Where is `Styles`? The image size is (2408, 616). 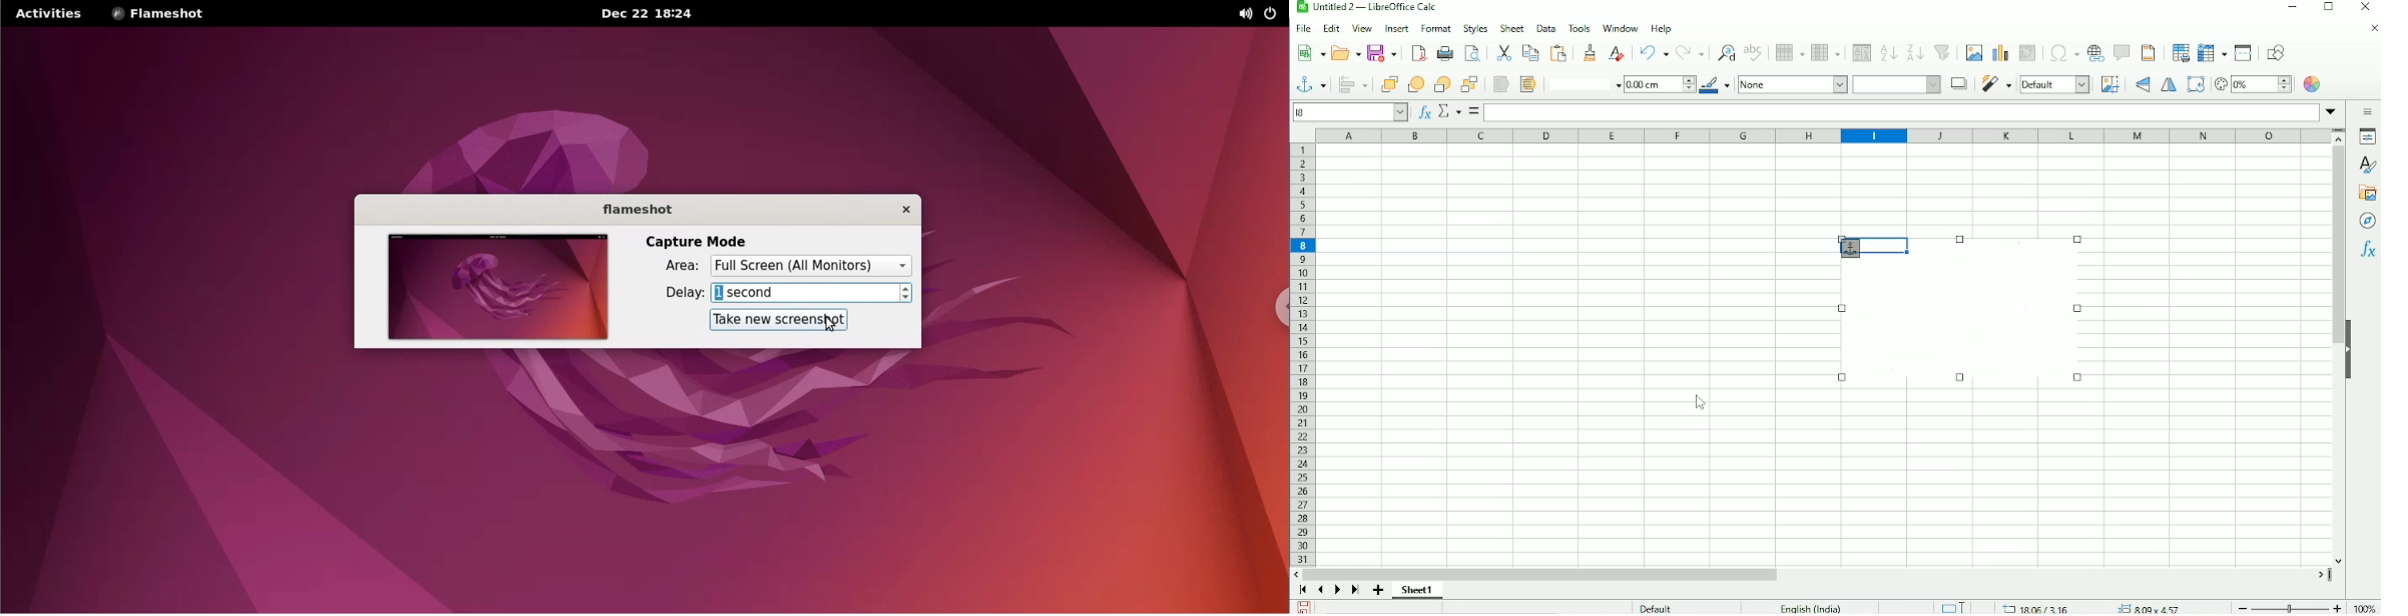 Styles is located at coordinates (1473, 28).